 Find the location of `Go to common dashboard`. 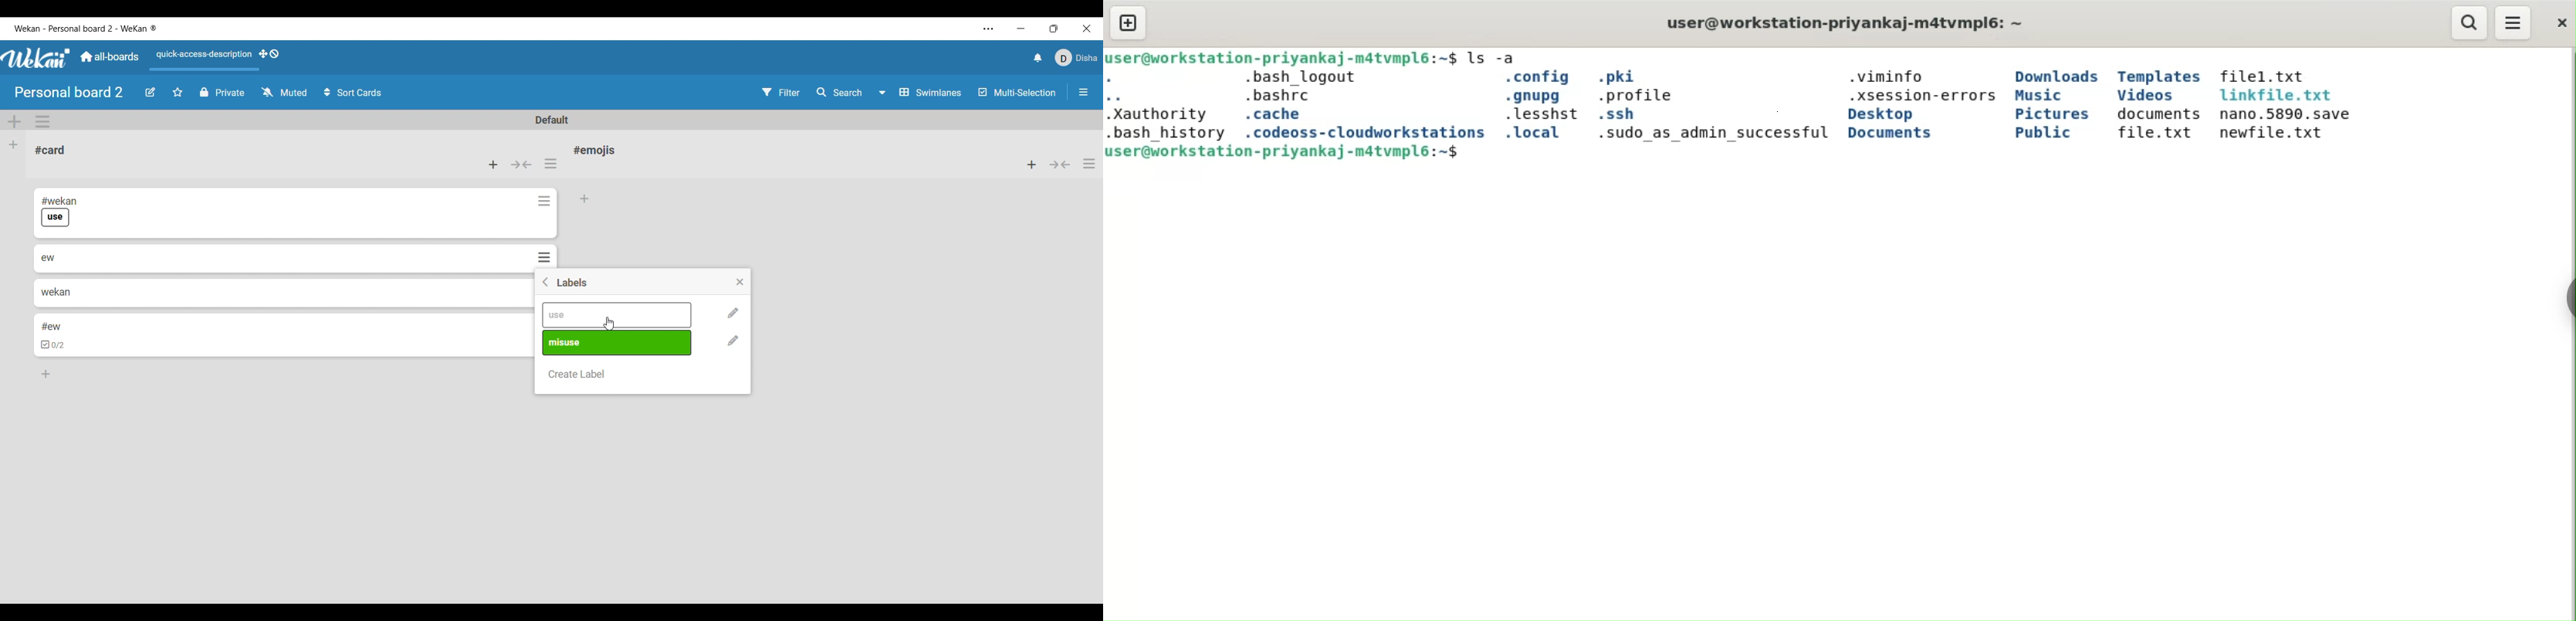

Go to common dashboard is located at coordinates (110, 56).